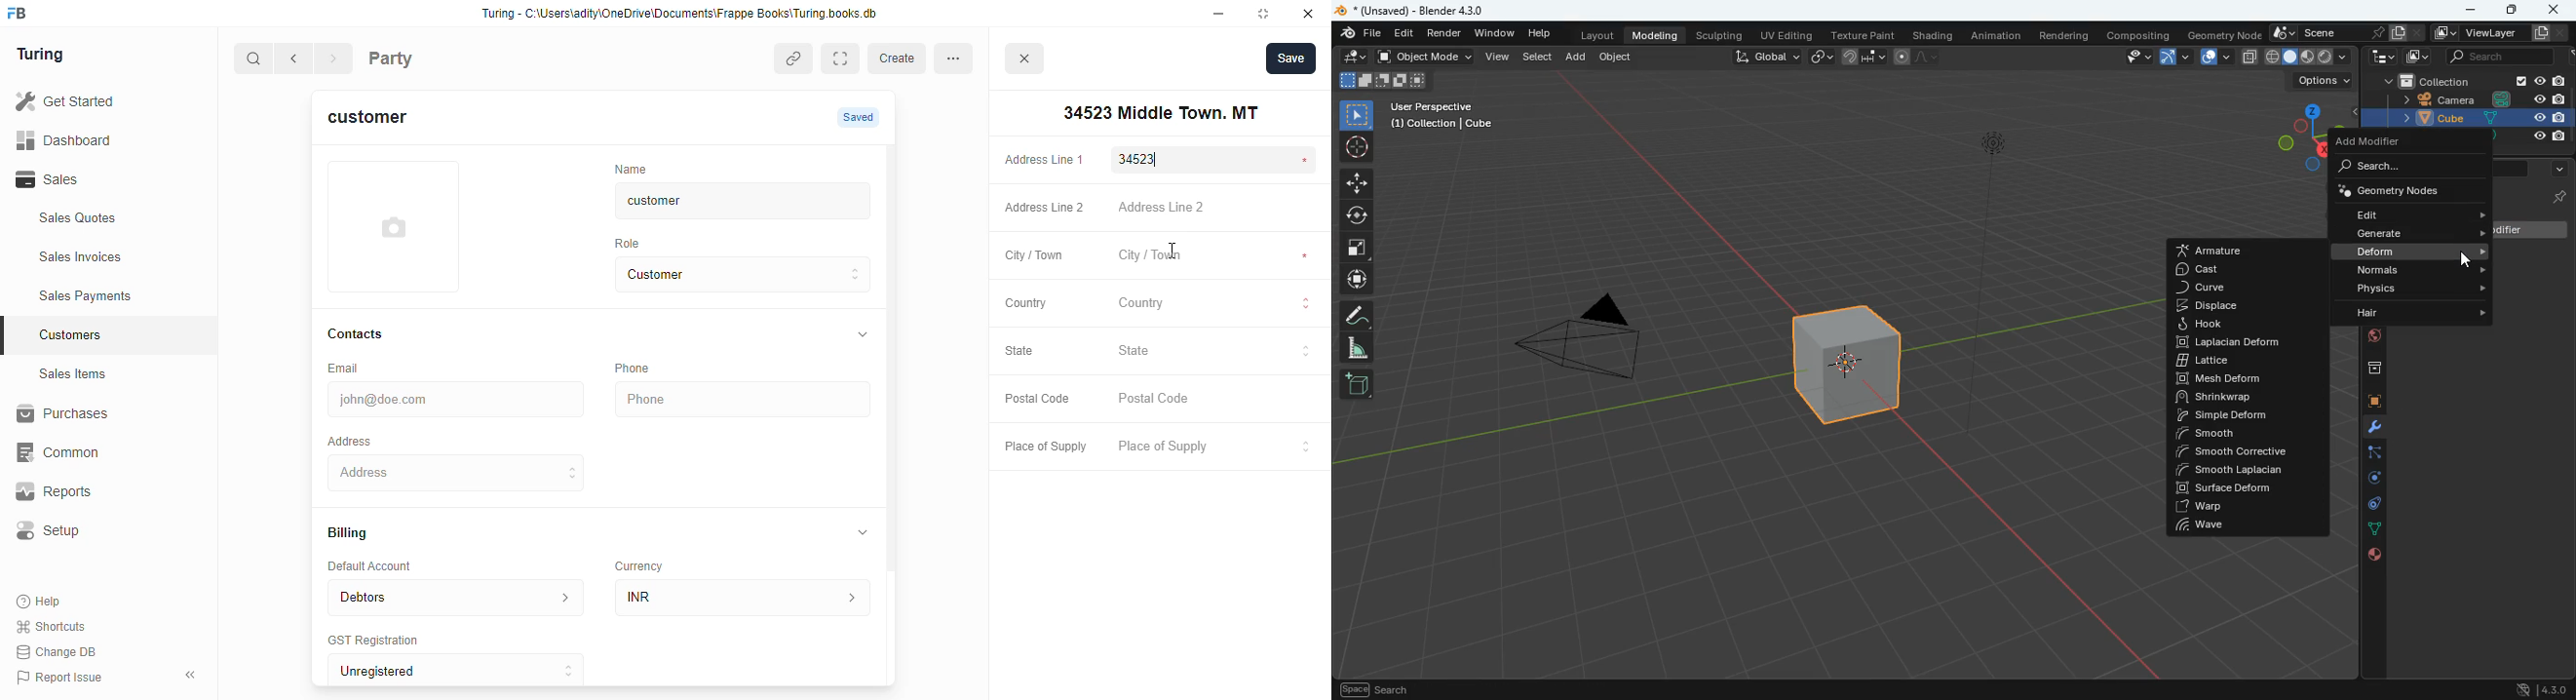  What do you see at coordinates (1357, 316) in the screenshot?
I see `draw` at bounding box center [1357, 316].